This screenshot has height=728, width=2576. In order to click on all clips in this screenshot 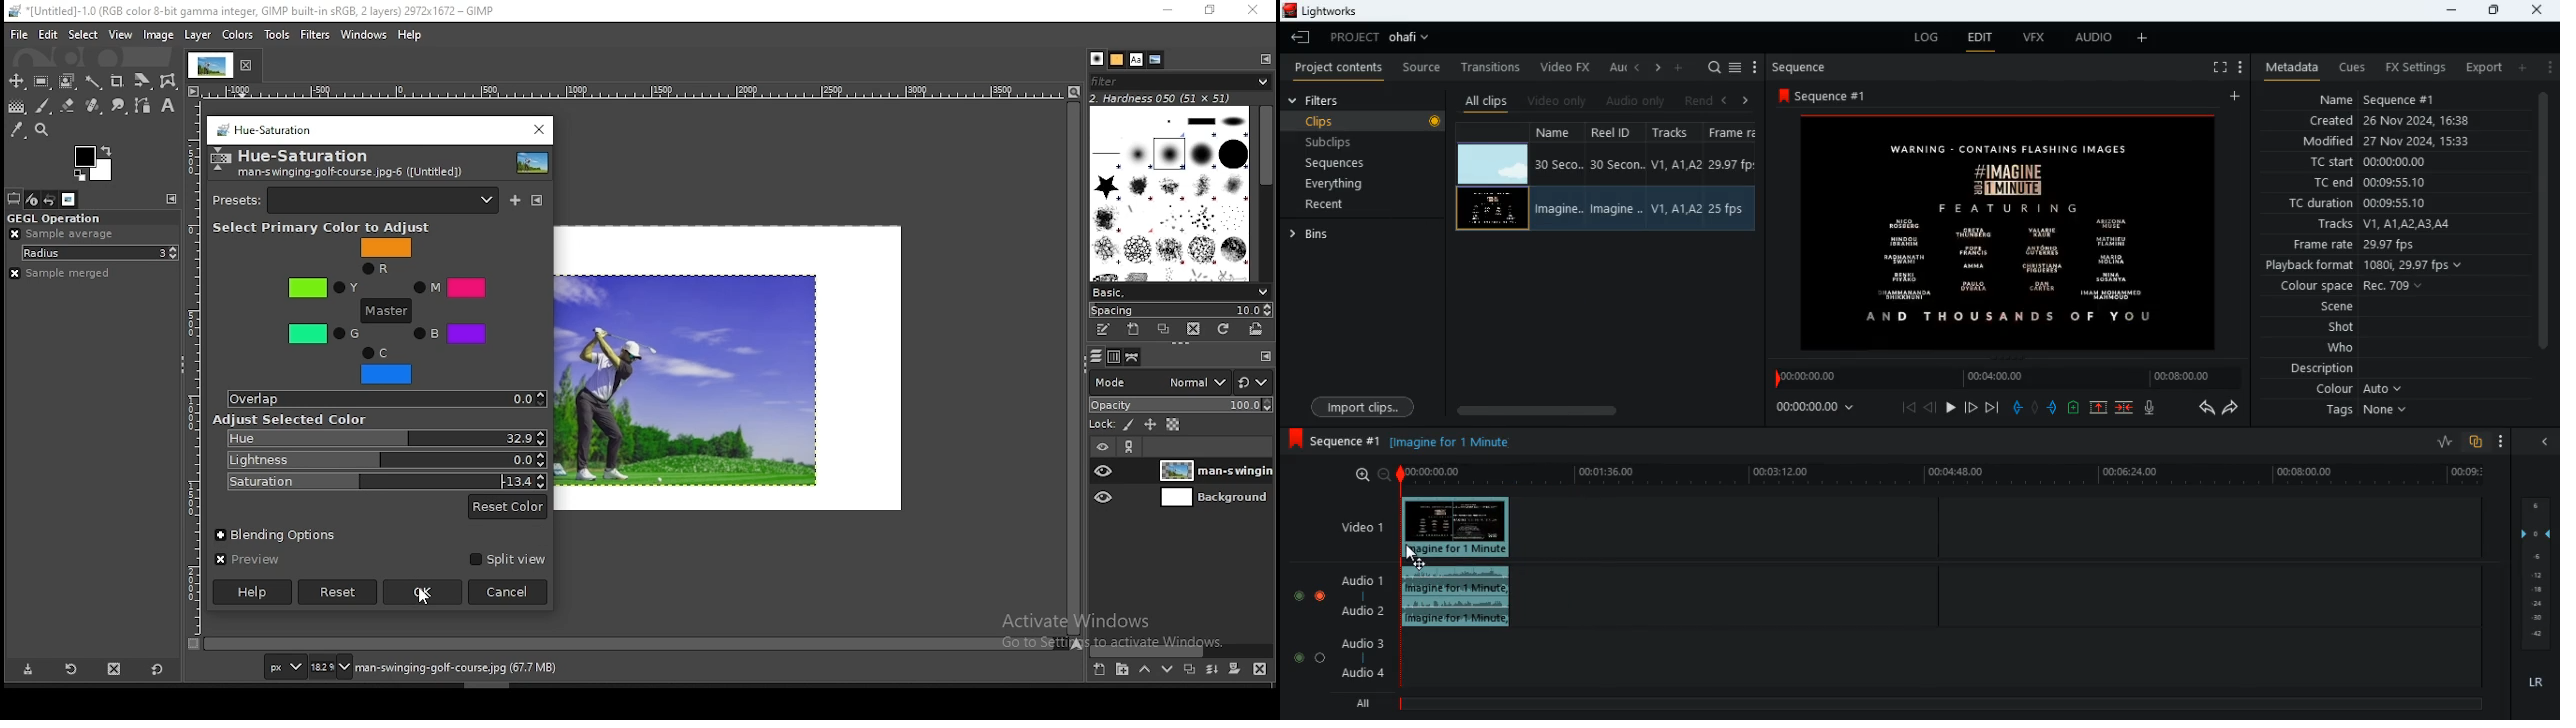, I will do `click(1486, 100)`.